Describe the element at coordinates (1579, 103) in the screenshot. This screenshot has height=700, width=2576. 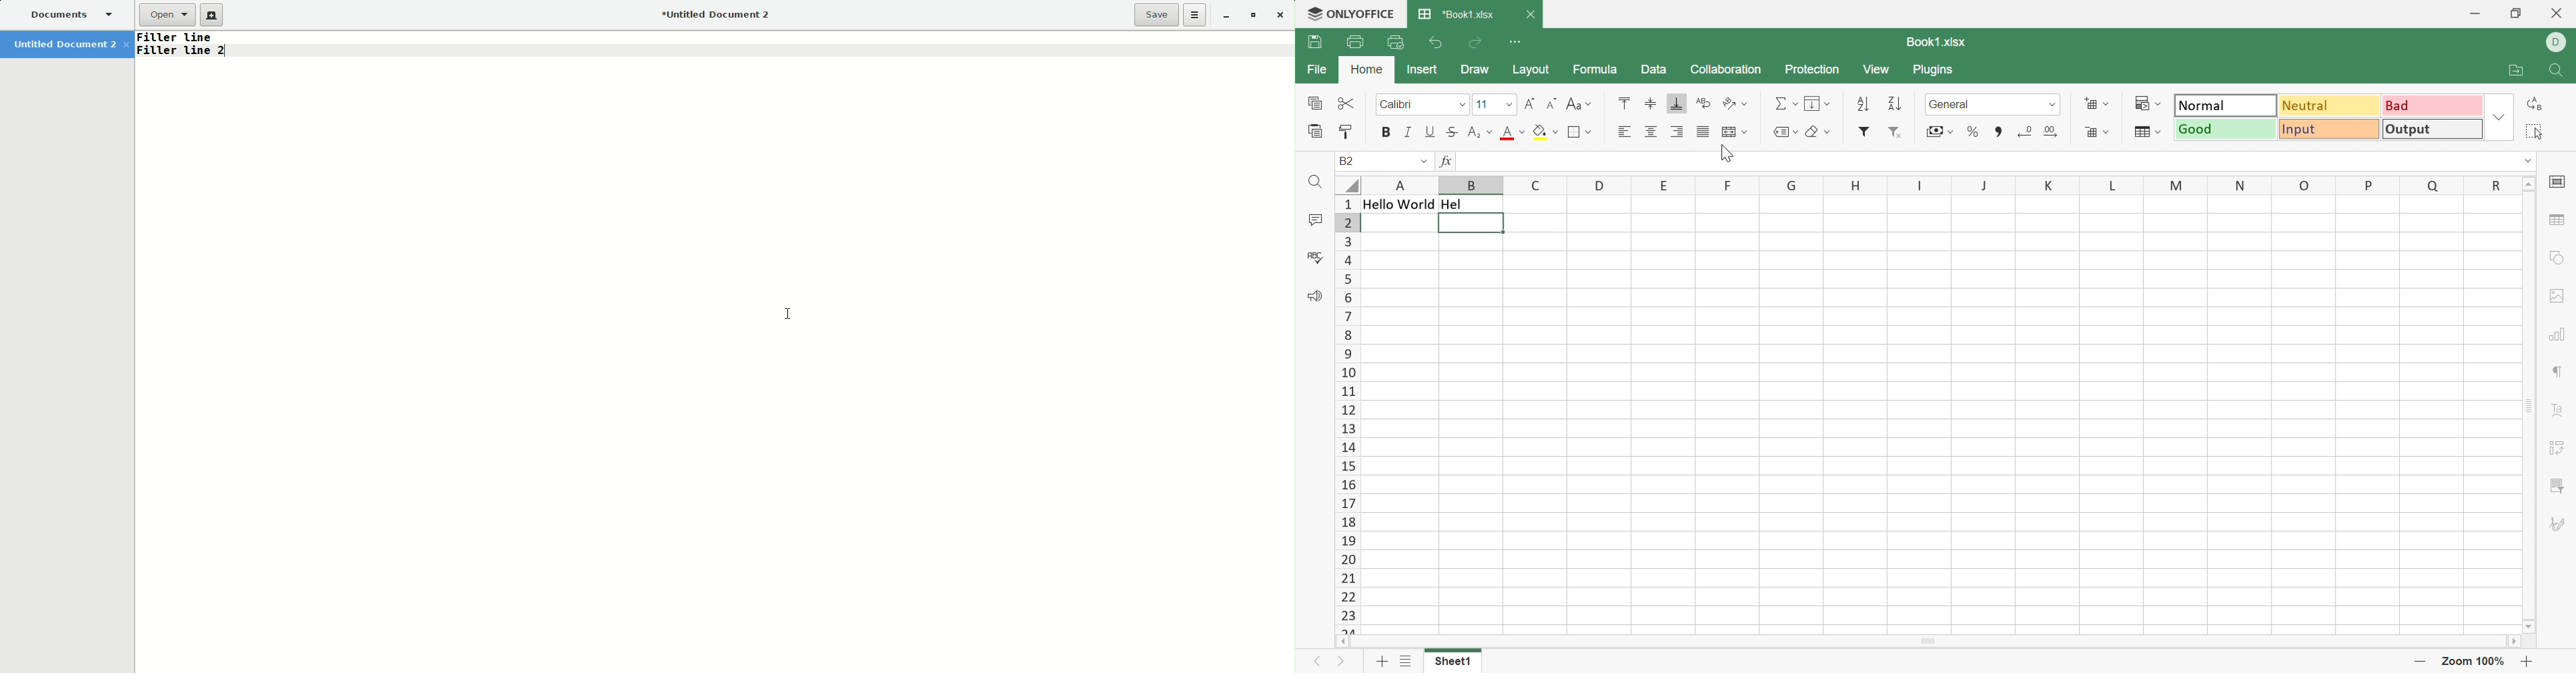
I see `Change case` at that location.